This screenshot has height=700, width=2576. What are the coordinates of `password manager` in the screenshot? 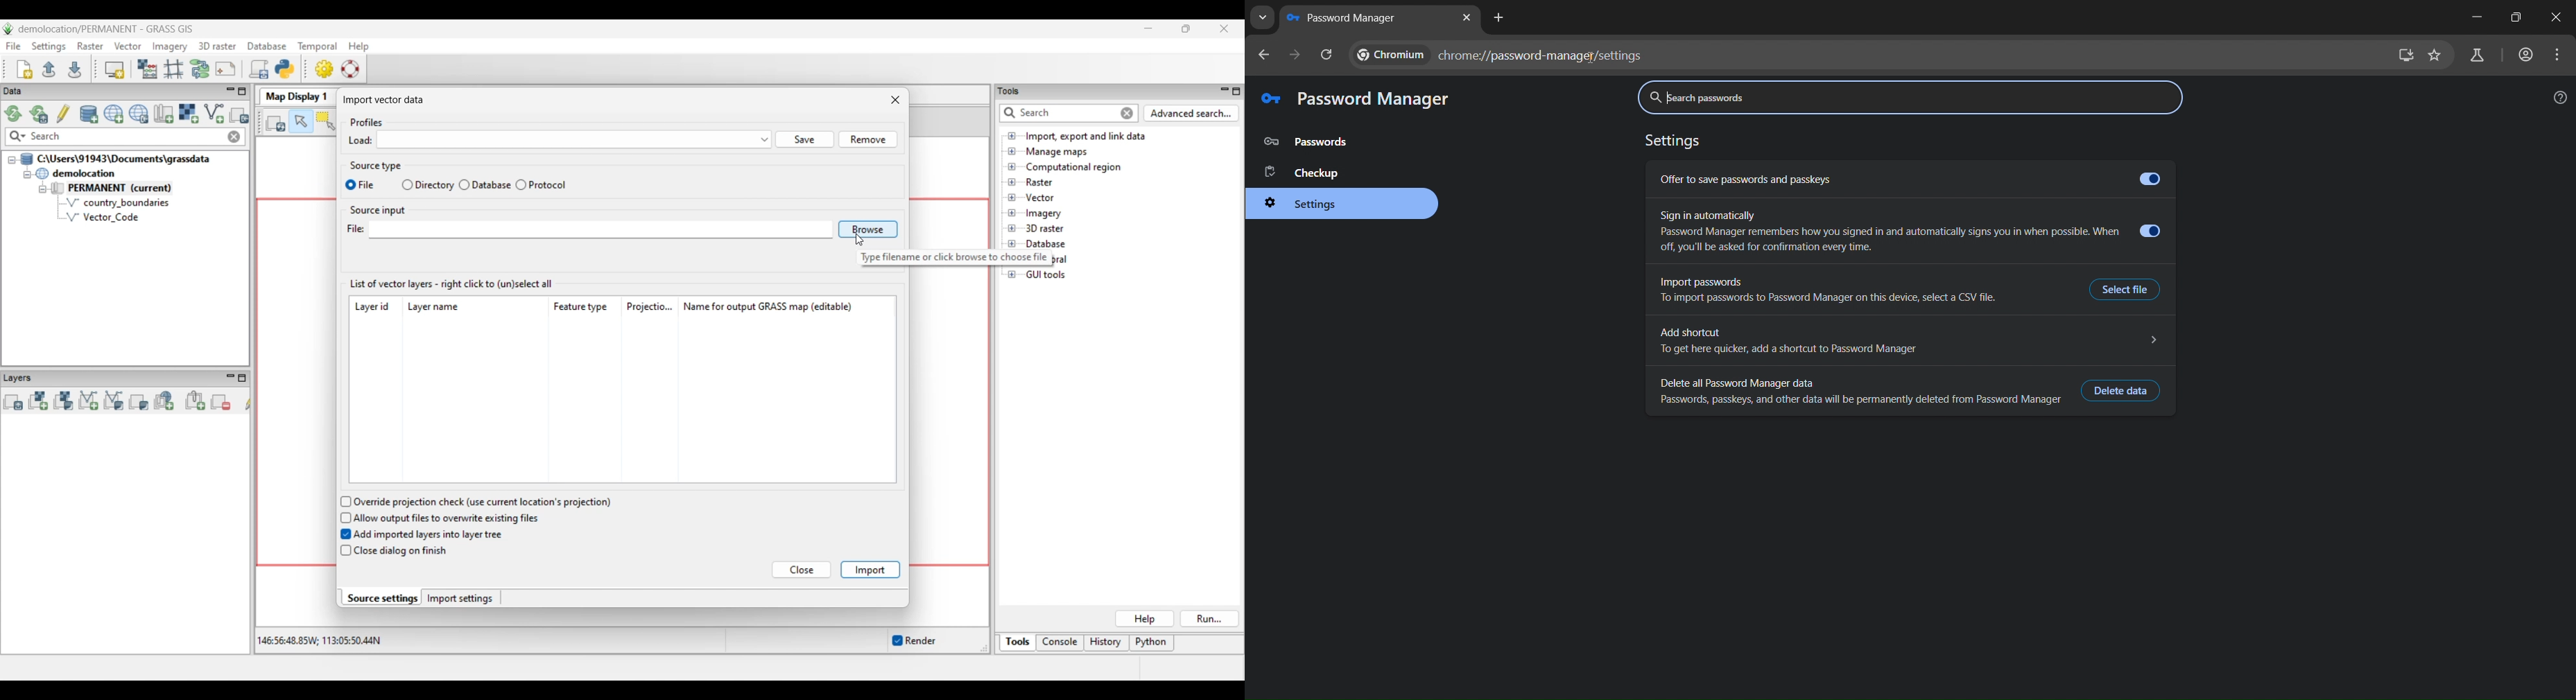 It's located at (1363, 100).